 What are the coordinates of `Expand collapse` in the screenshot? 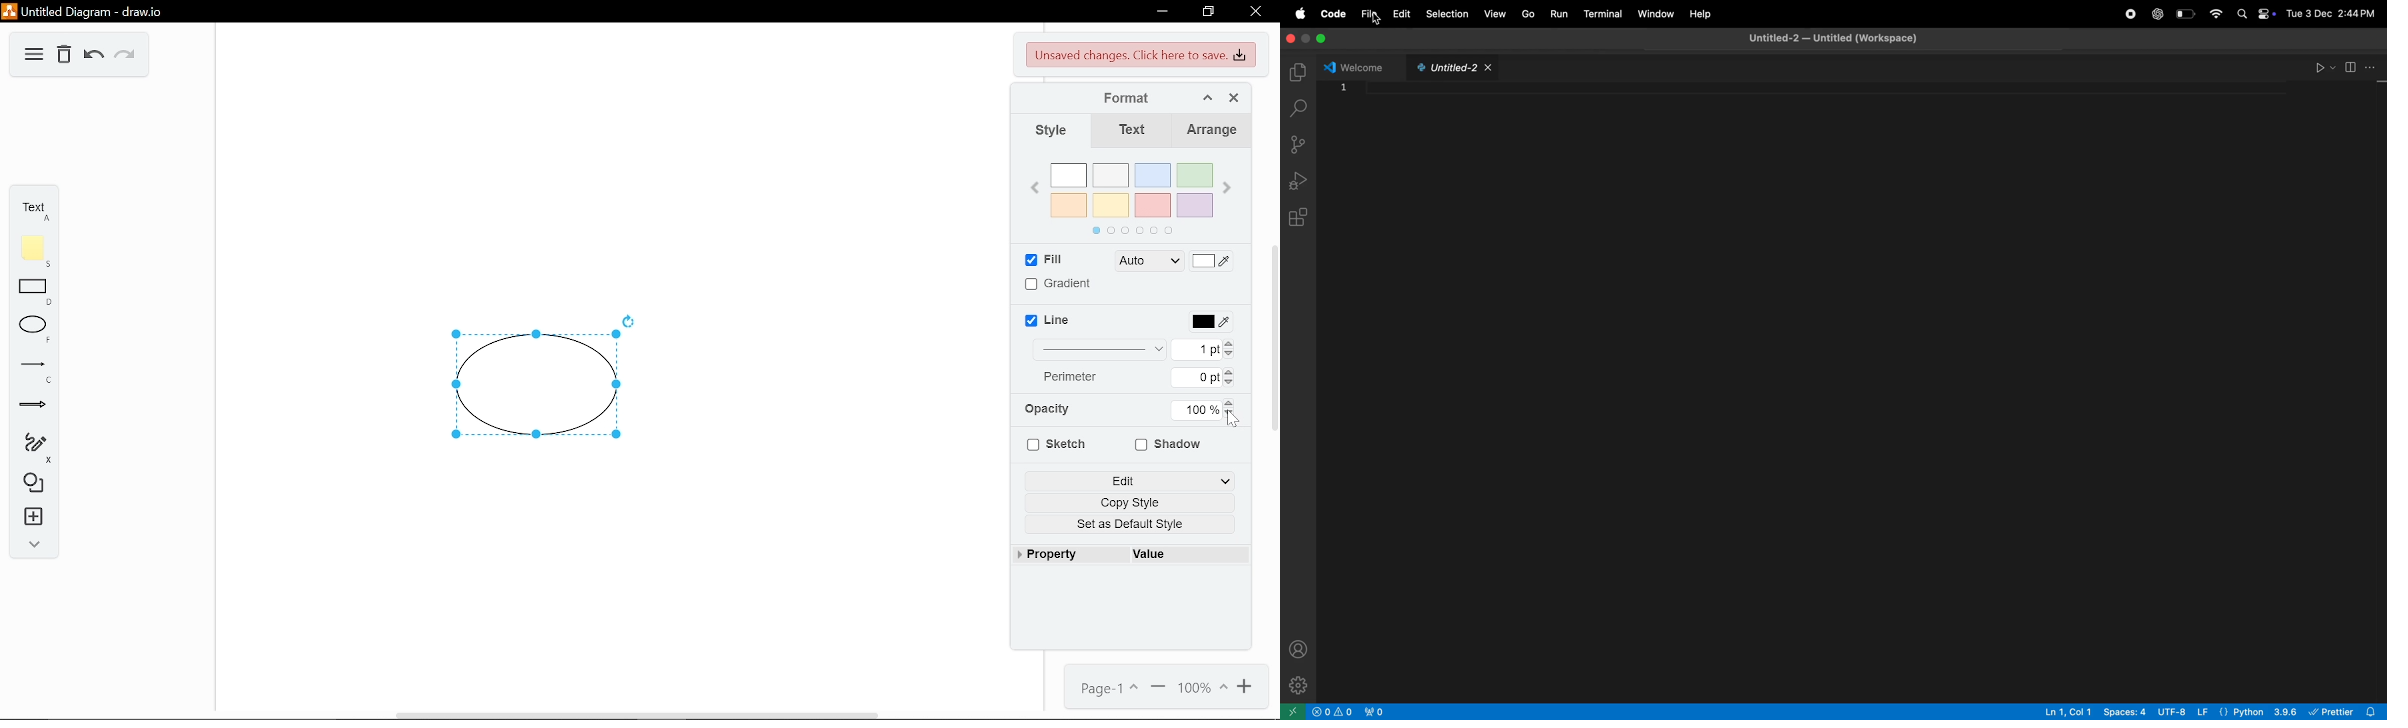 It's located at (33, 545).